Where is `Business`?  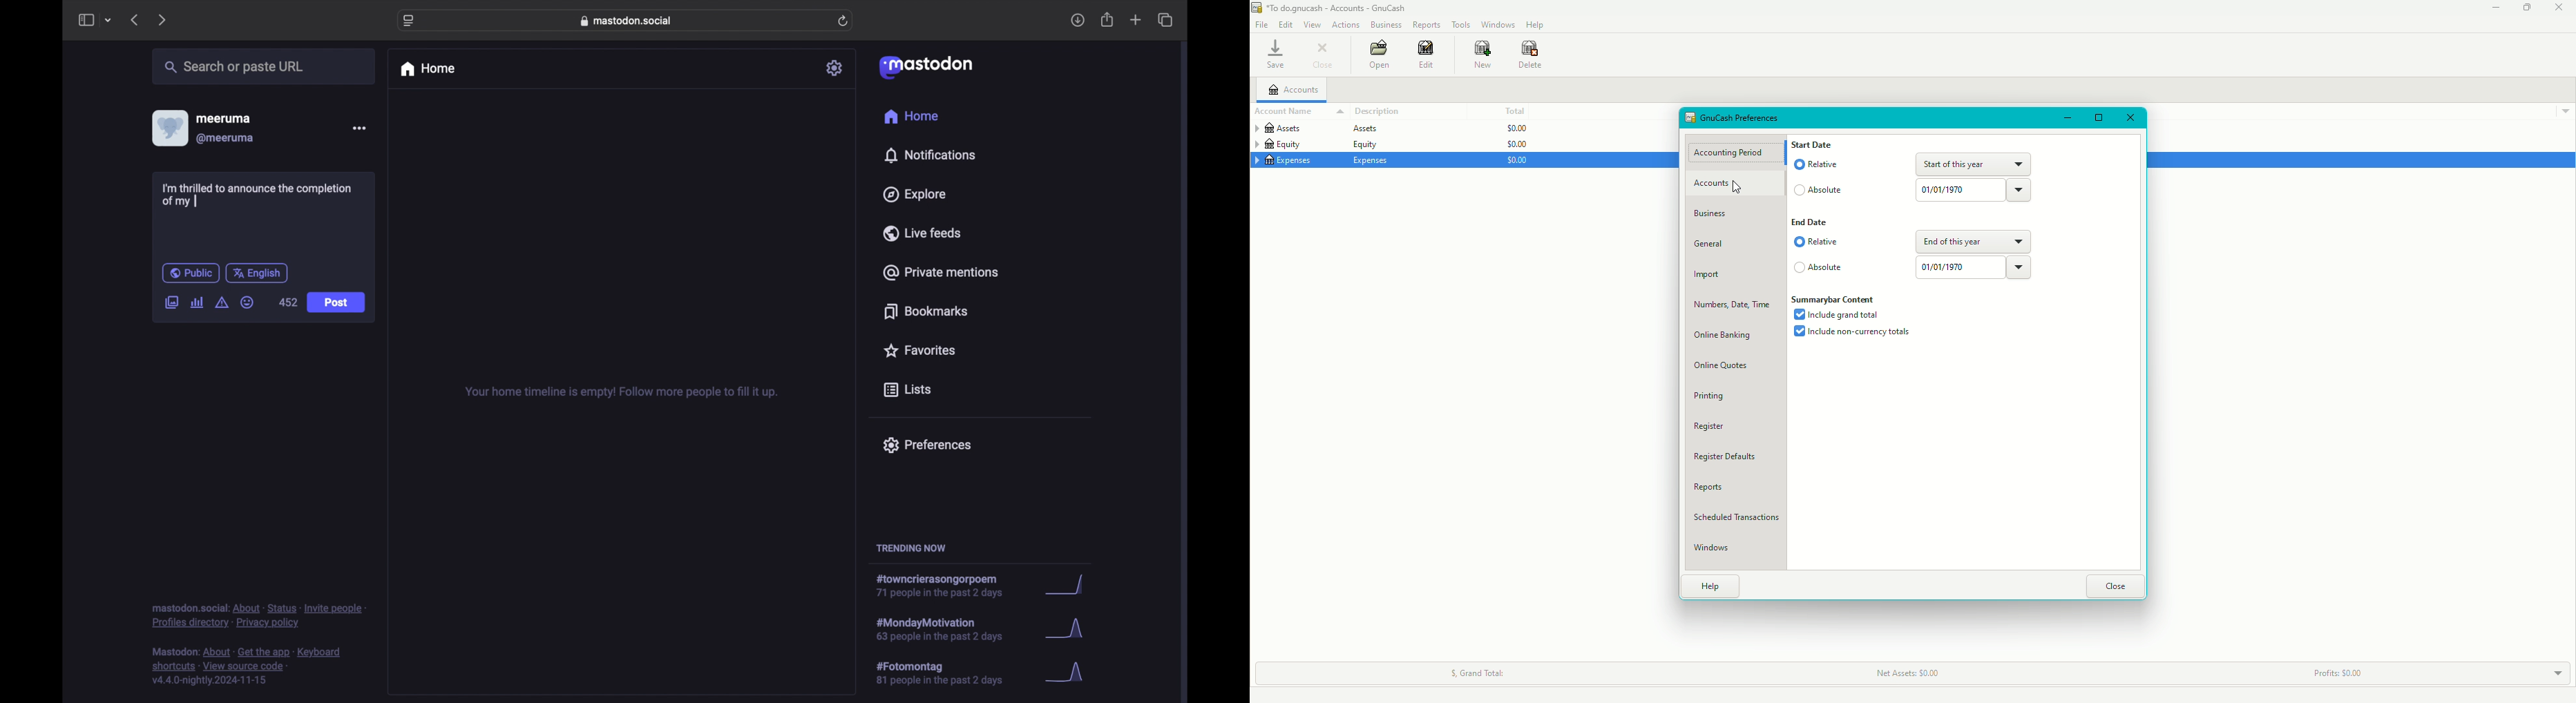
Business is located at coordinates (1386, 23).